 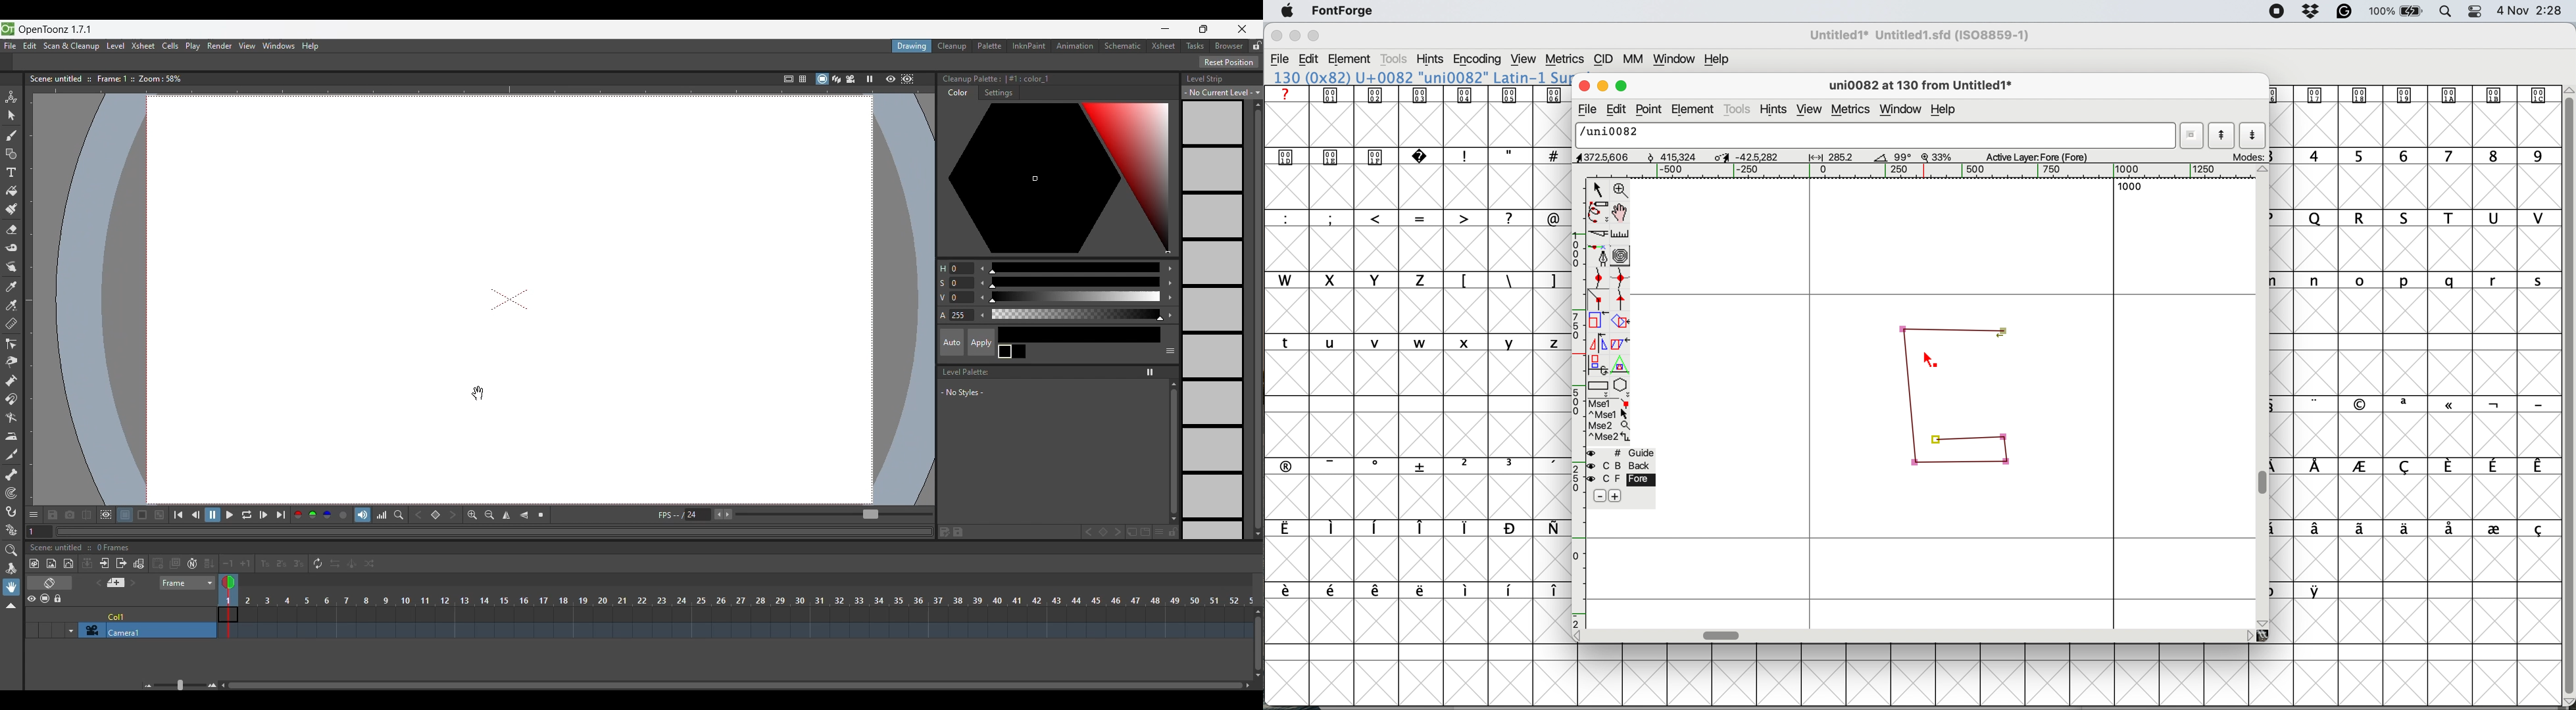 I want to click on corner points connected, so click(x=1955, y=464).